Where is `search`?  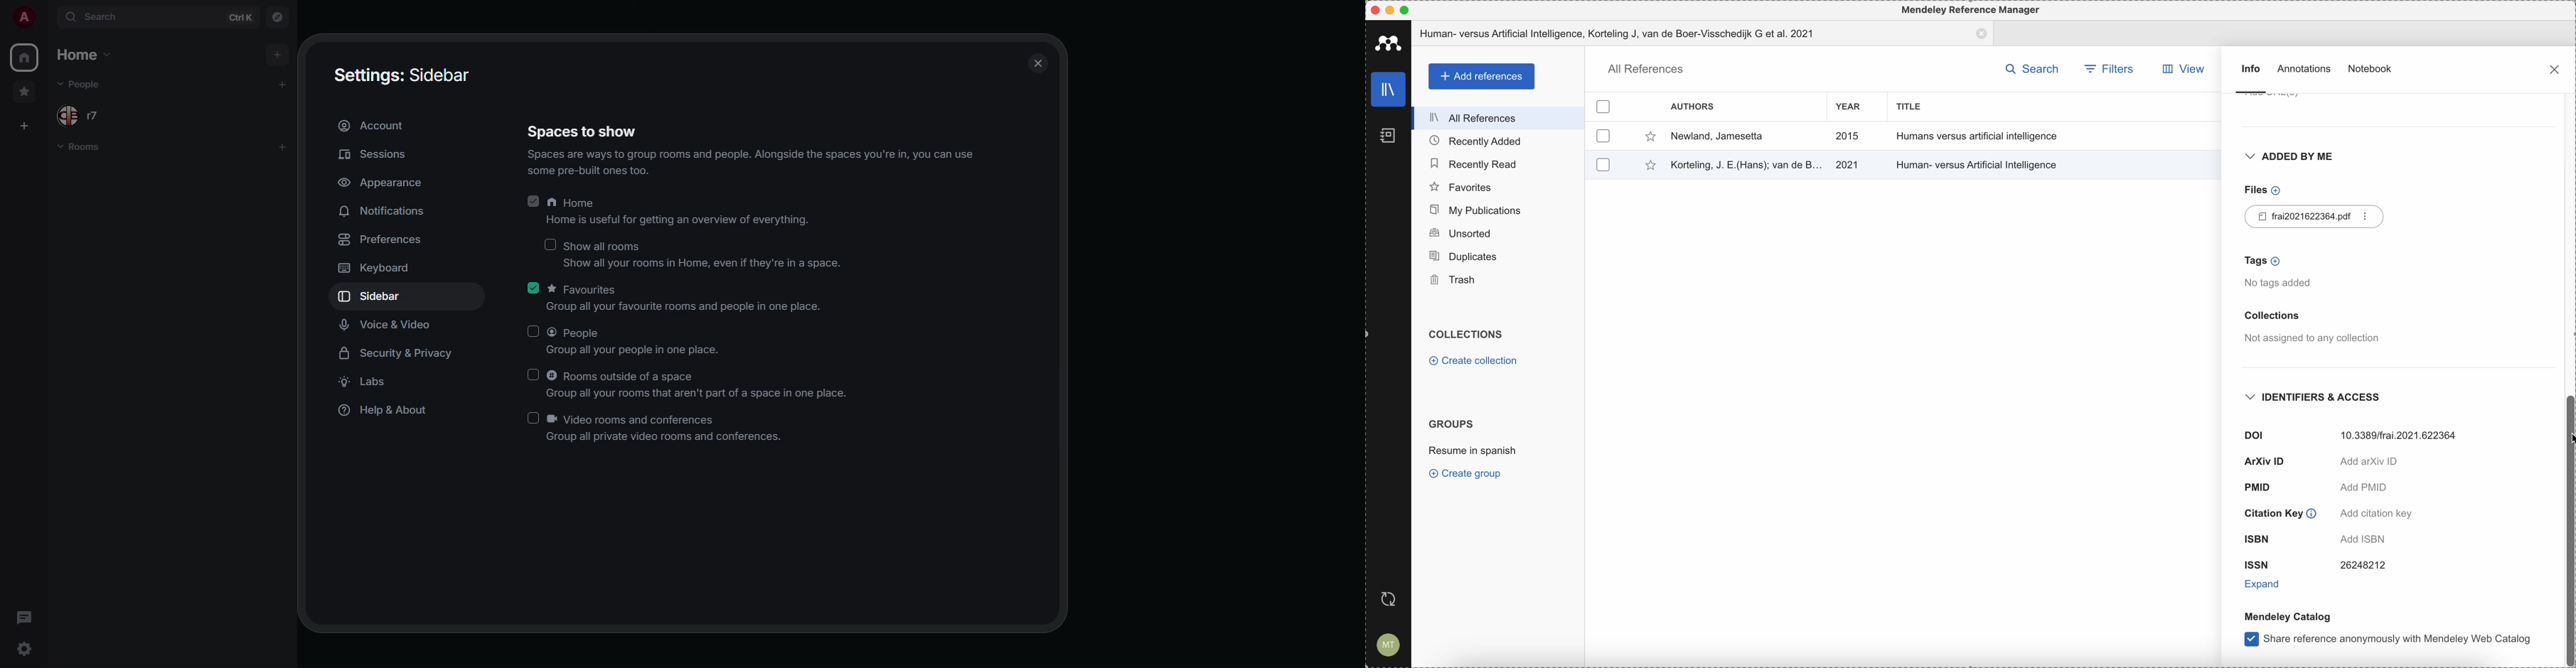
search is located at coordinates (2032, 68).